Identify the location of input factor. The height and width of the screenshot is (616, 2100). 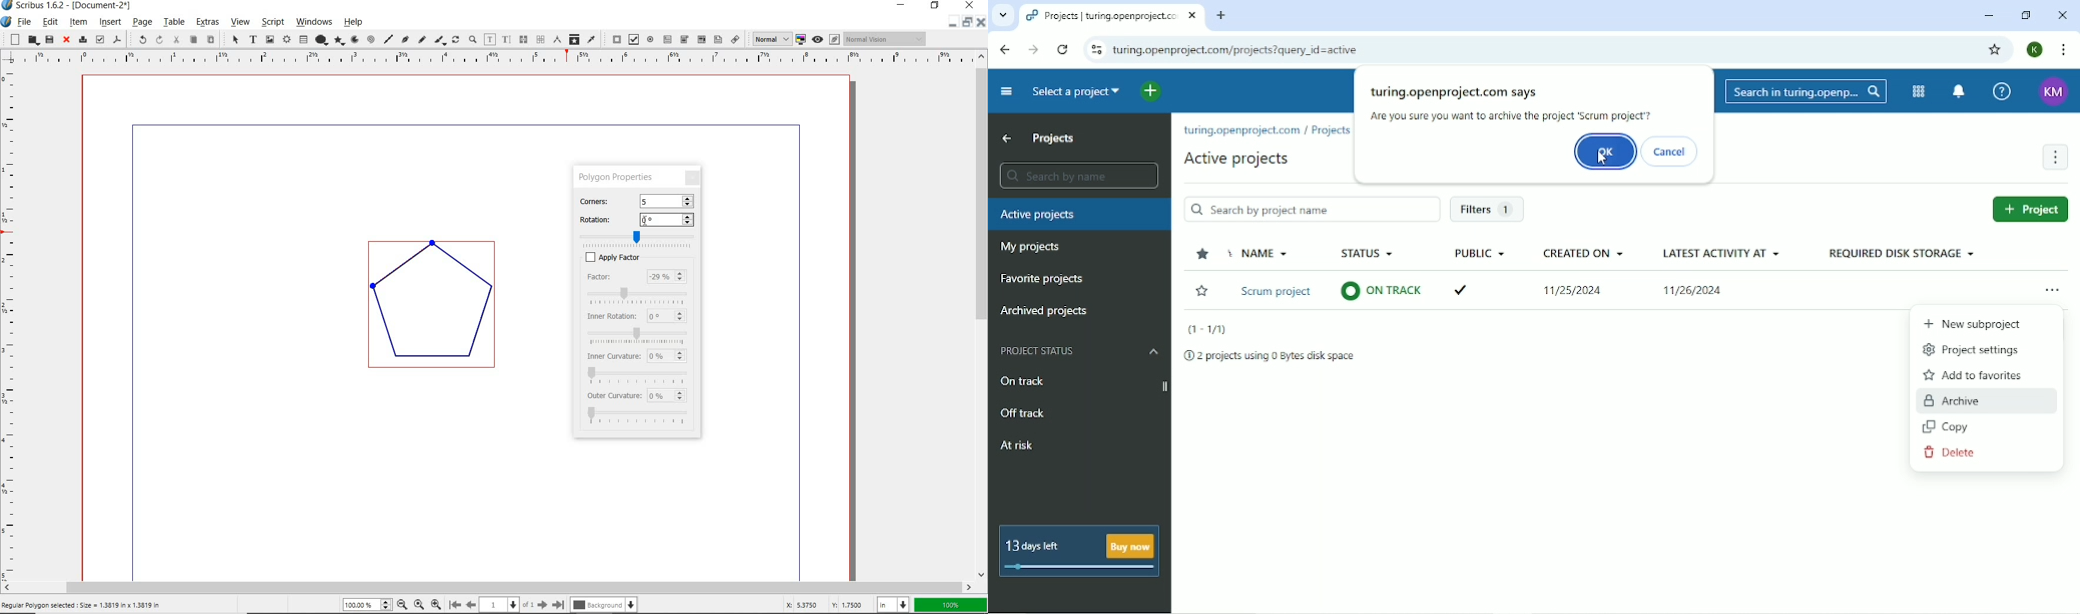
(668, 278).